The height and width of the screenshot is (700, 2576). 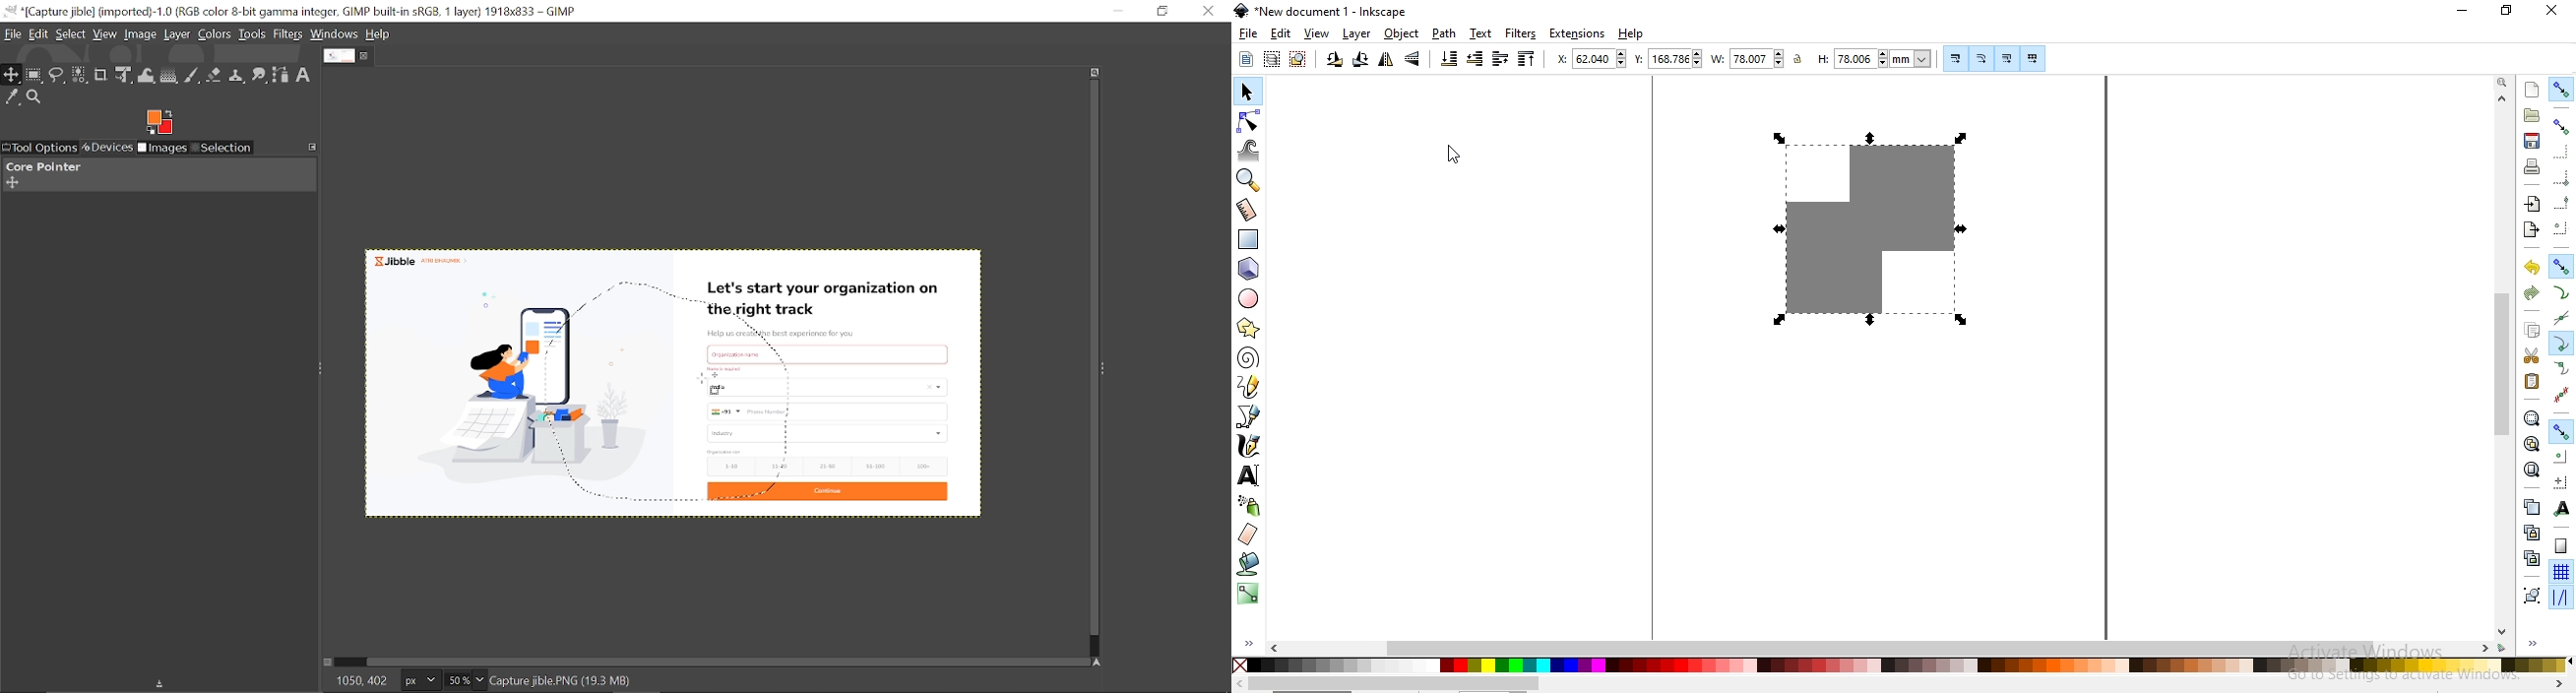 What do you see at coordinates (147, 76) in the screenshot?
I see `Wrap text tool` at bounding box center [147, 76].